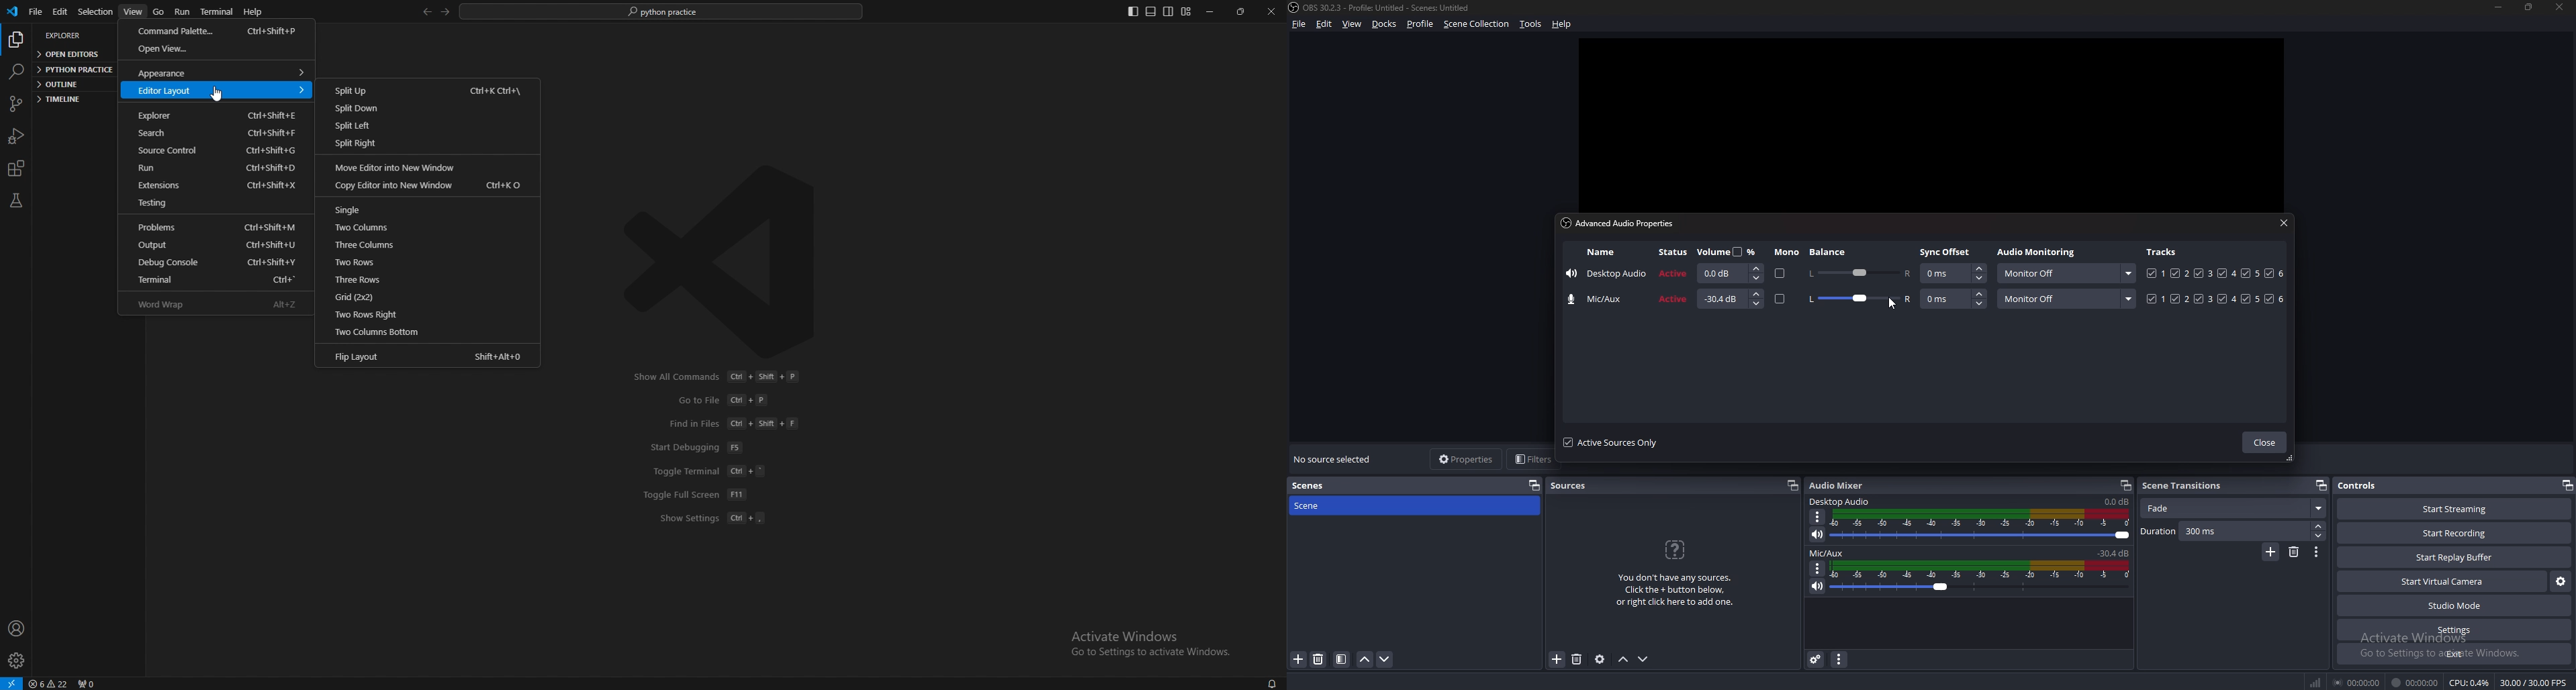 This screenshot has width=2576, height=700. I want to click on mono, so click(1782, 299).